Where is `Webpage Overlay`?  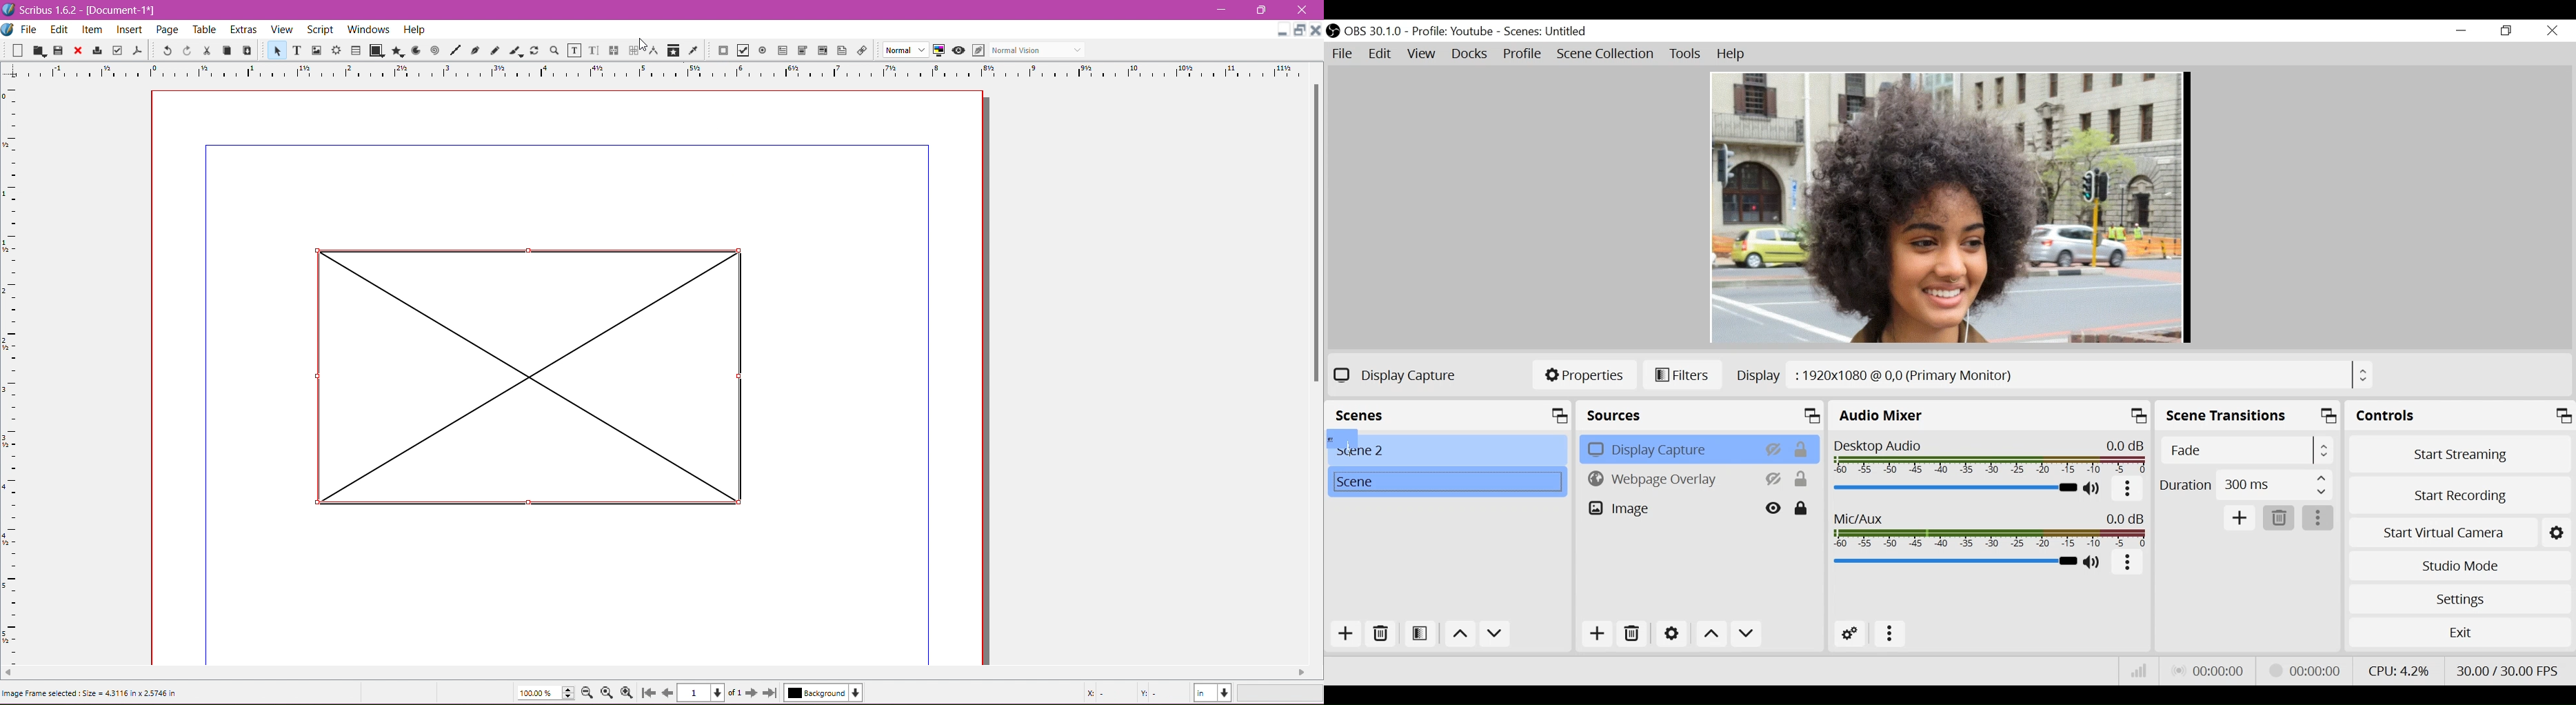 Webpage Overlay is located at coordinates (1670, 478).